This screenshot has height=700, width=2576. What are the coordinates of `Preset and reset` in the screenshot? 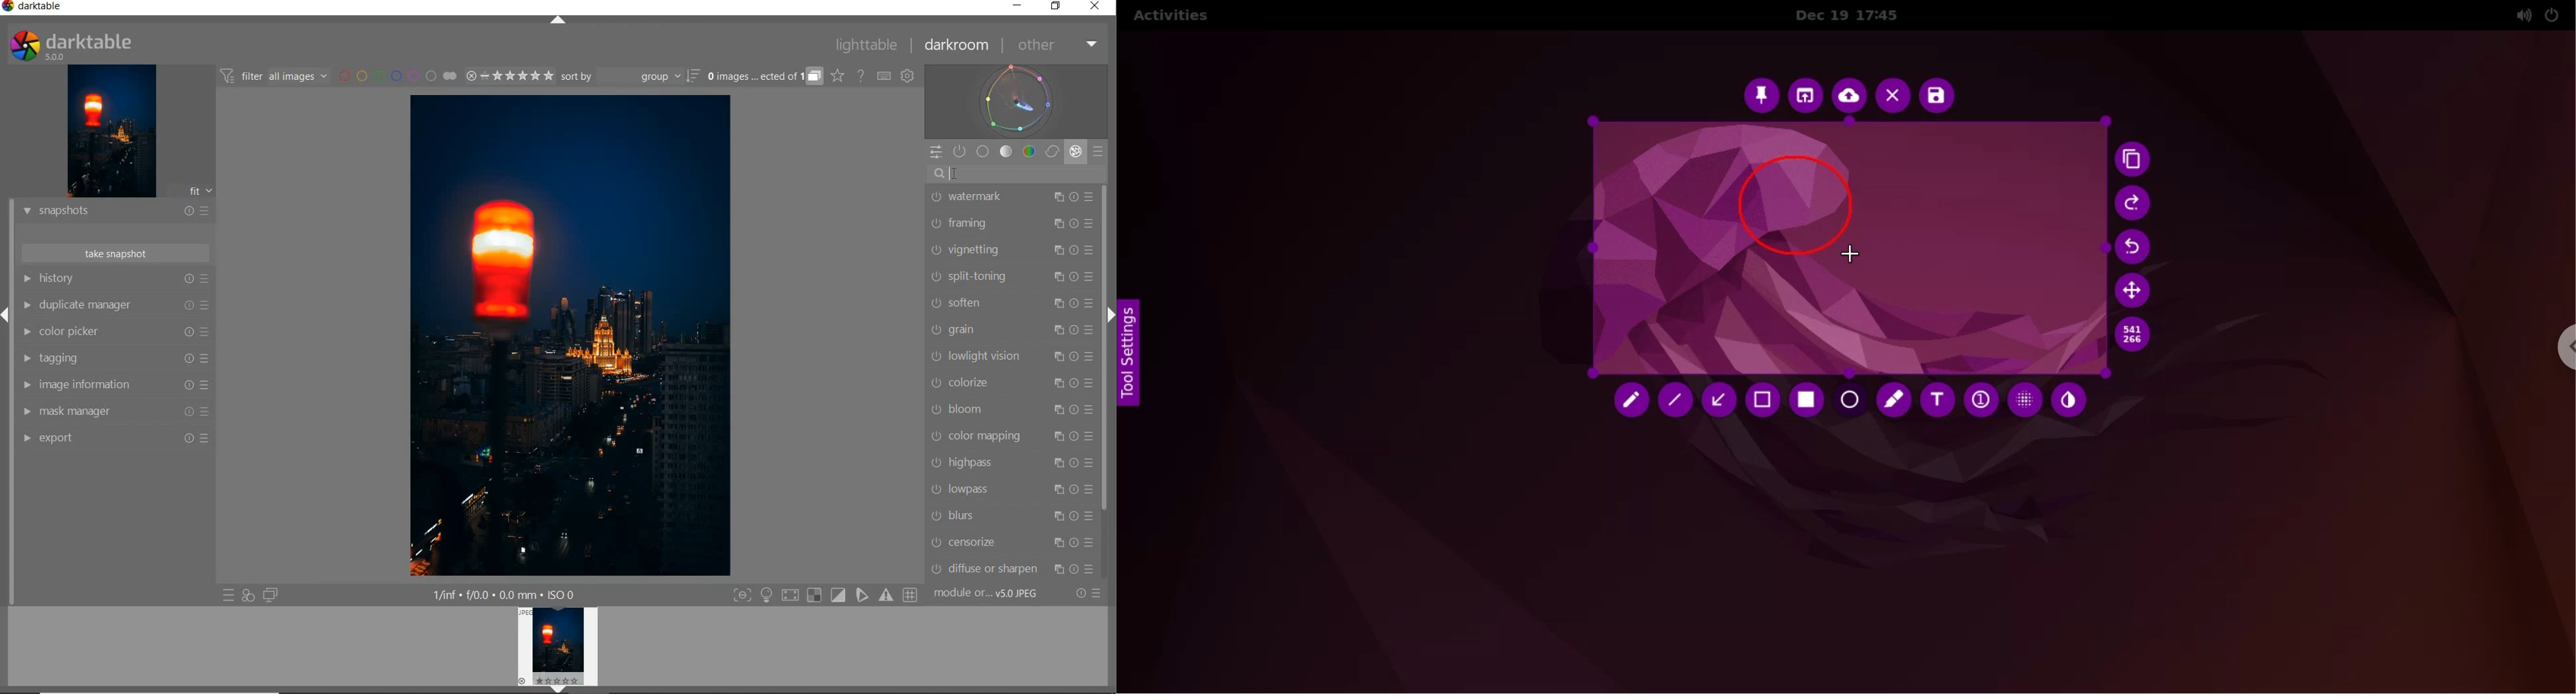 It's located at (208, 334).